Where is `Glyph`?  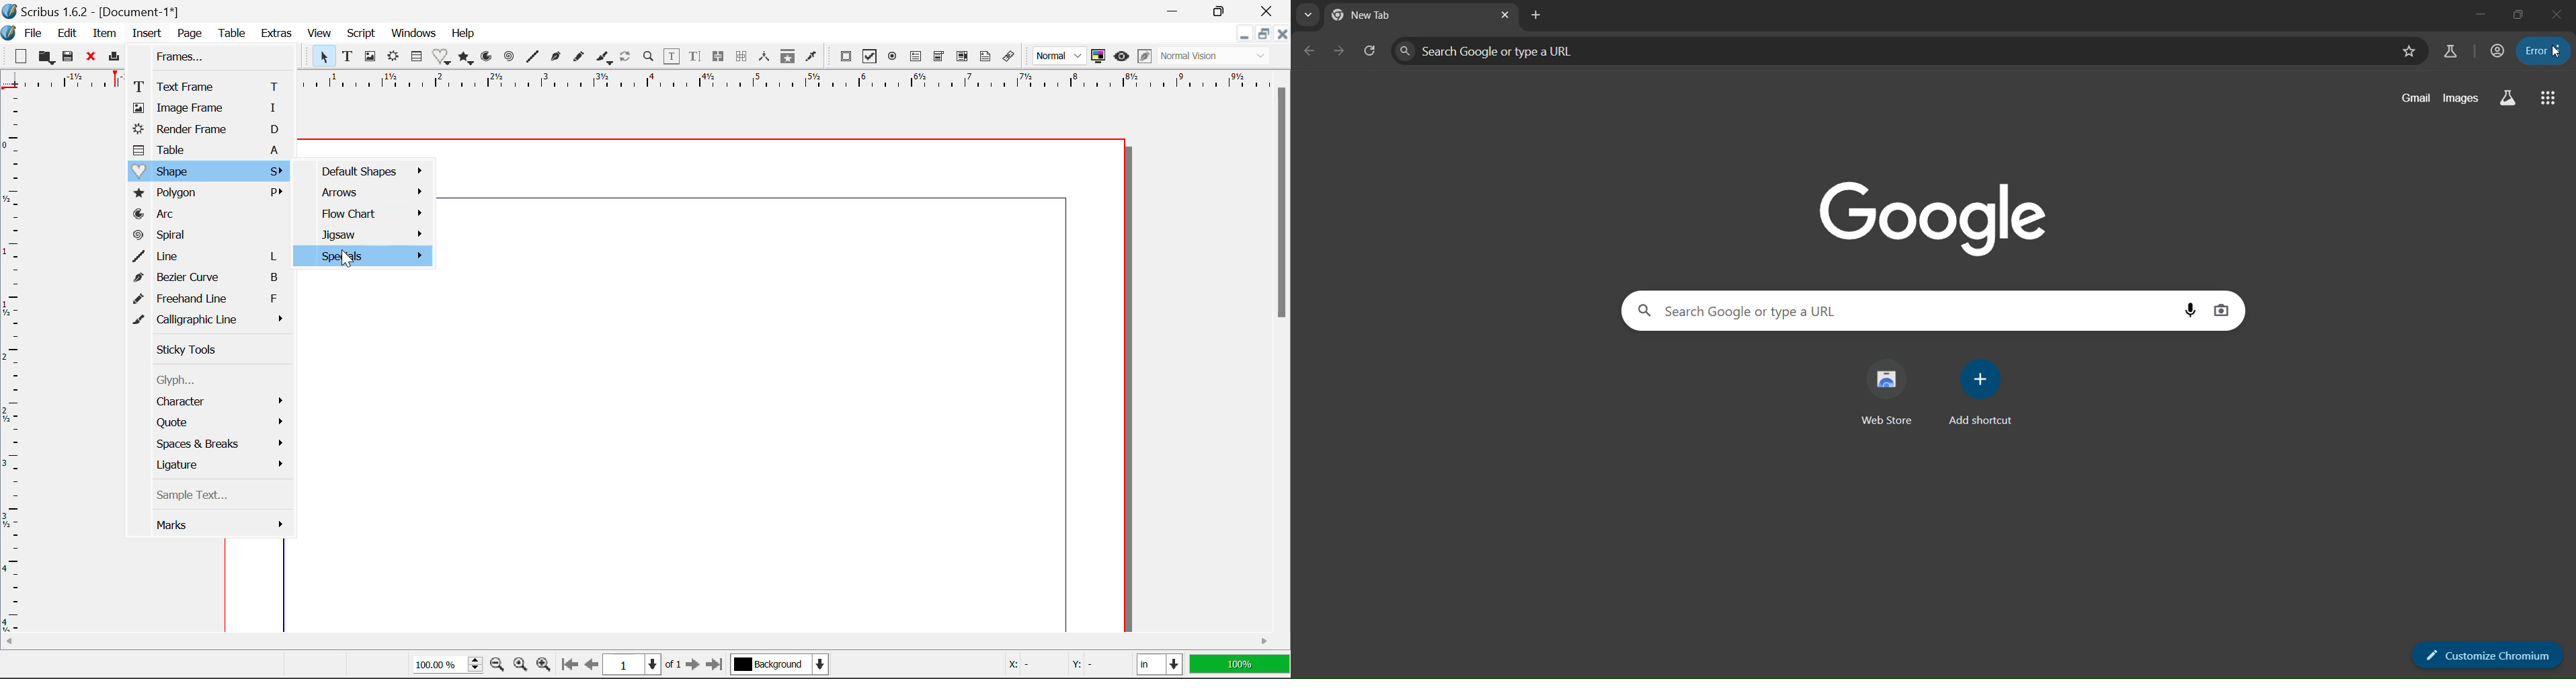
Glyph is located at coordinates (207, 382).